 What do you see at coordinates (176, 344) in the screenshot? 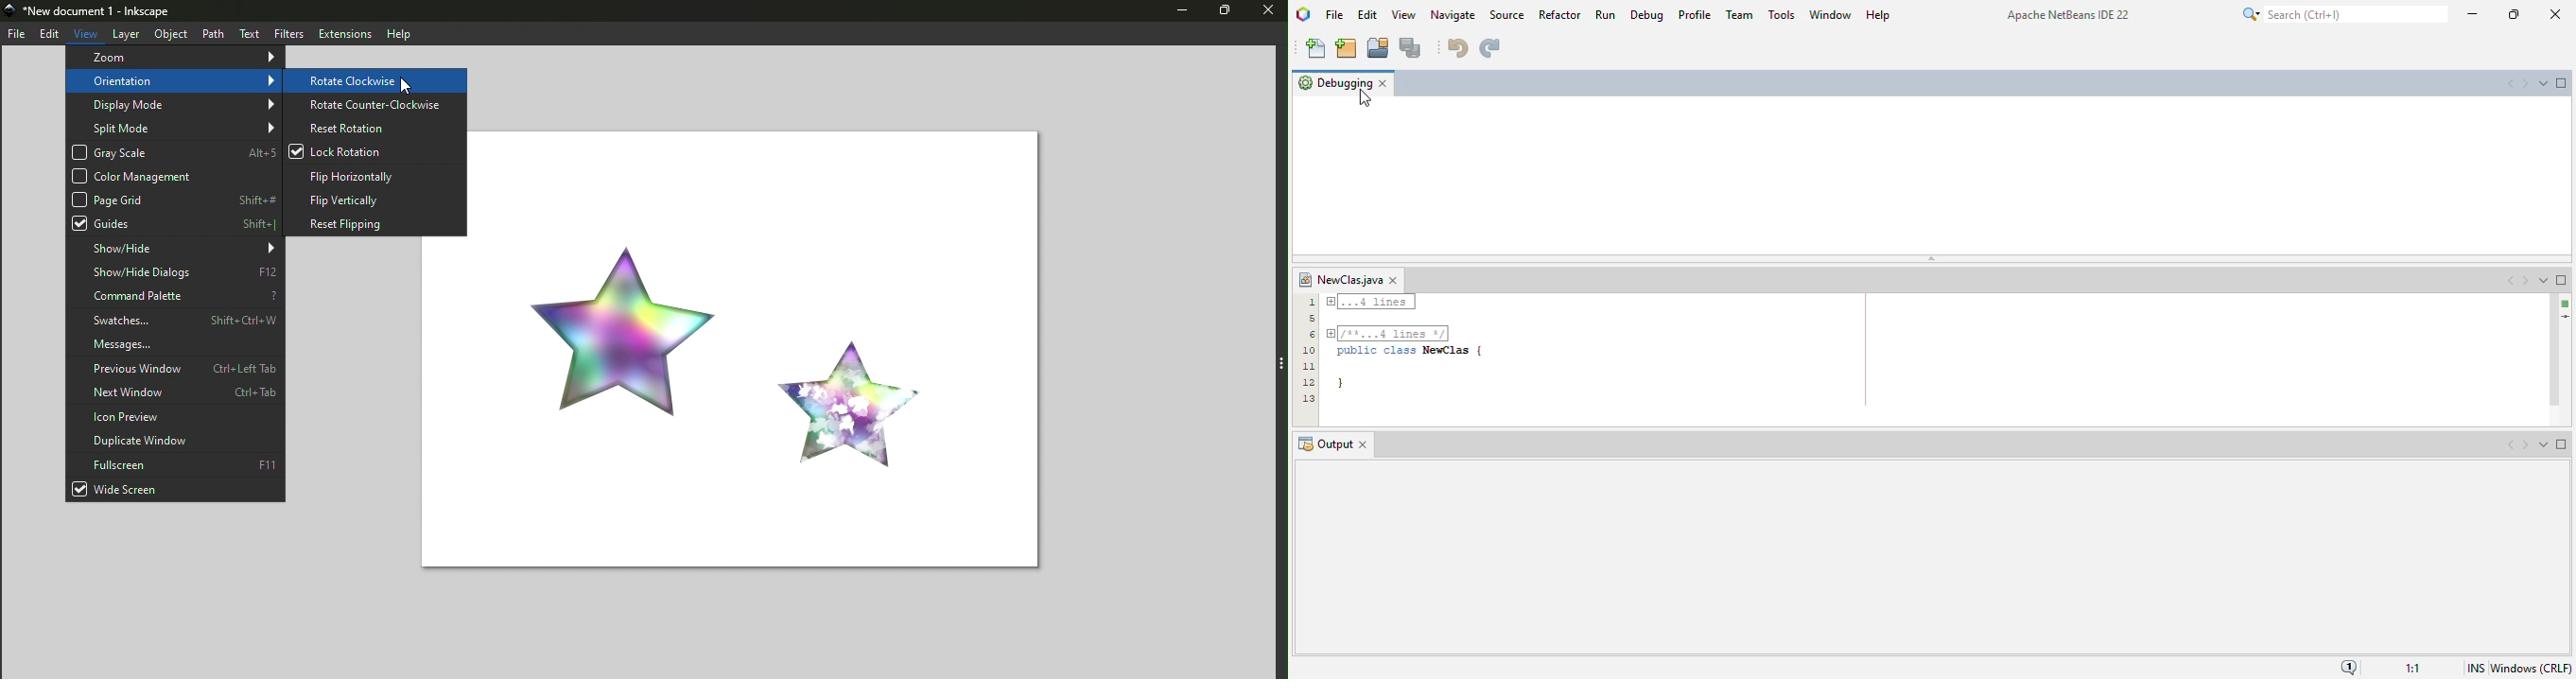
I see `Messages` at bounding box center [176, 344].